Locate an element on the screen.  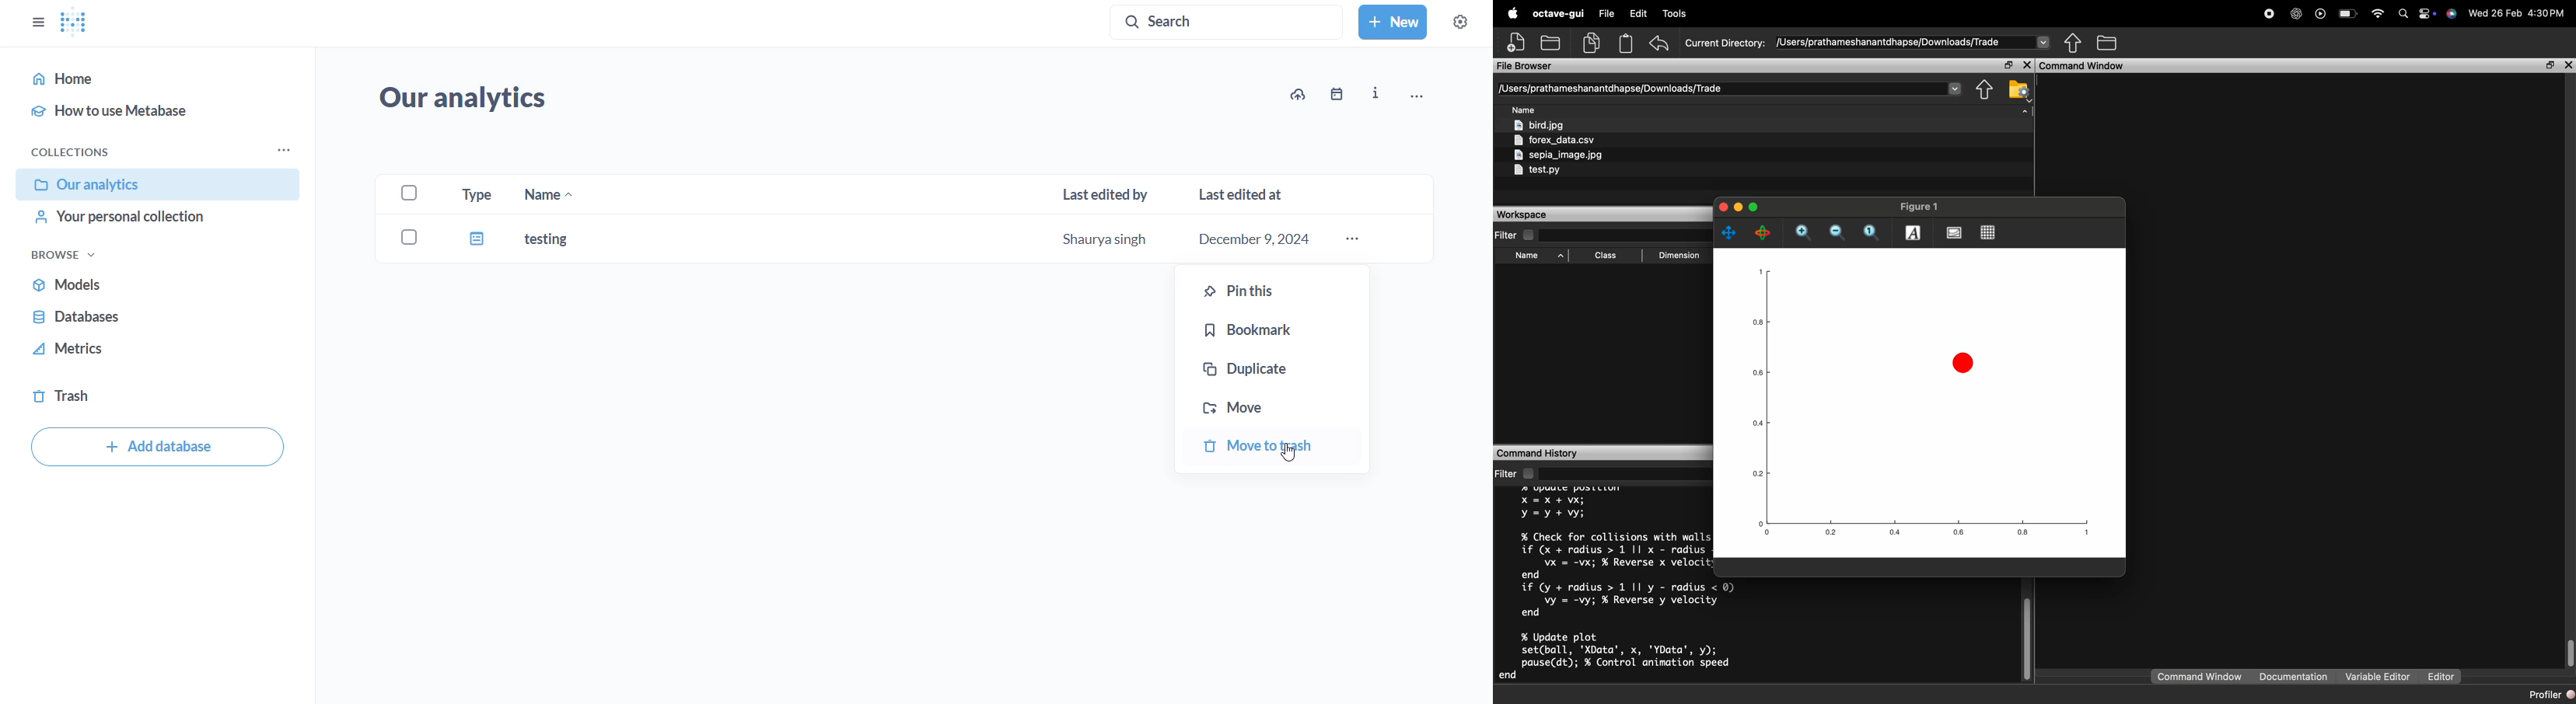
close is located at coordinates (2568, 65).